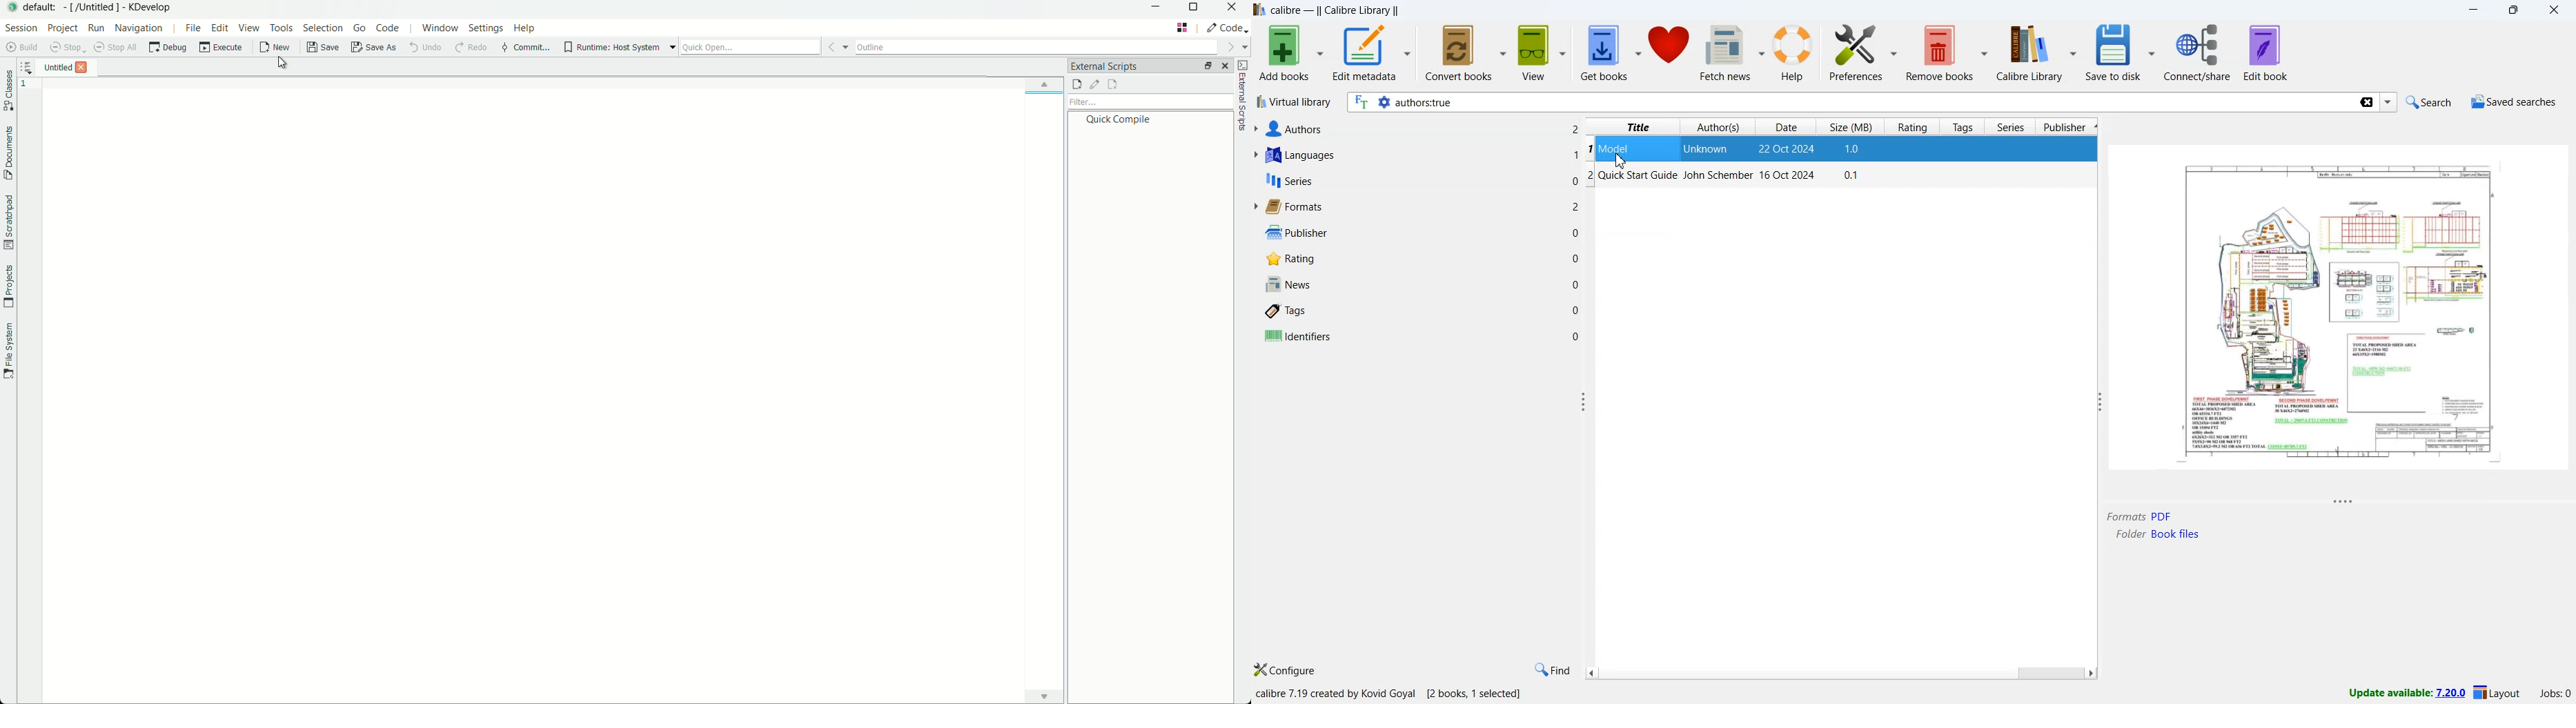 The image size is (2576, 728). What do you see at coordinates (1584, 402) in the screenshot?
I see `customize width` at bounding box center [1584, 402].